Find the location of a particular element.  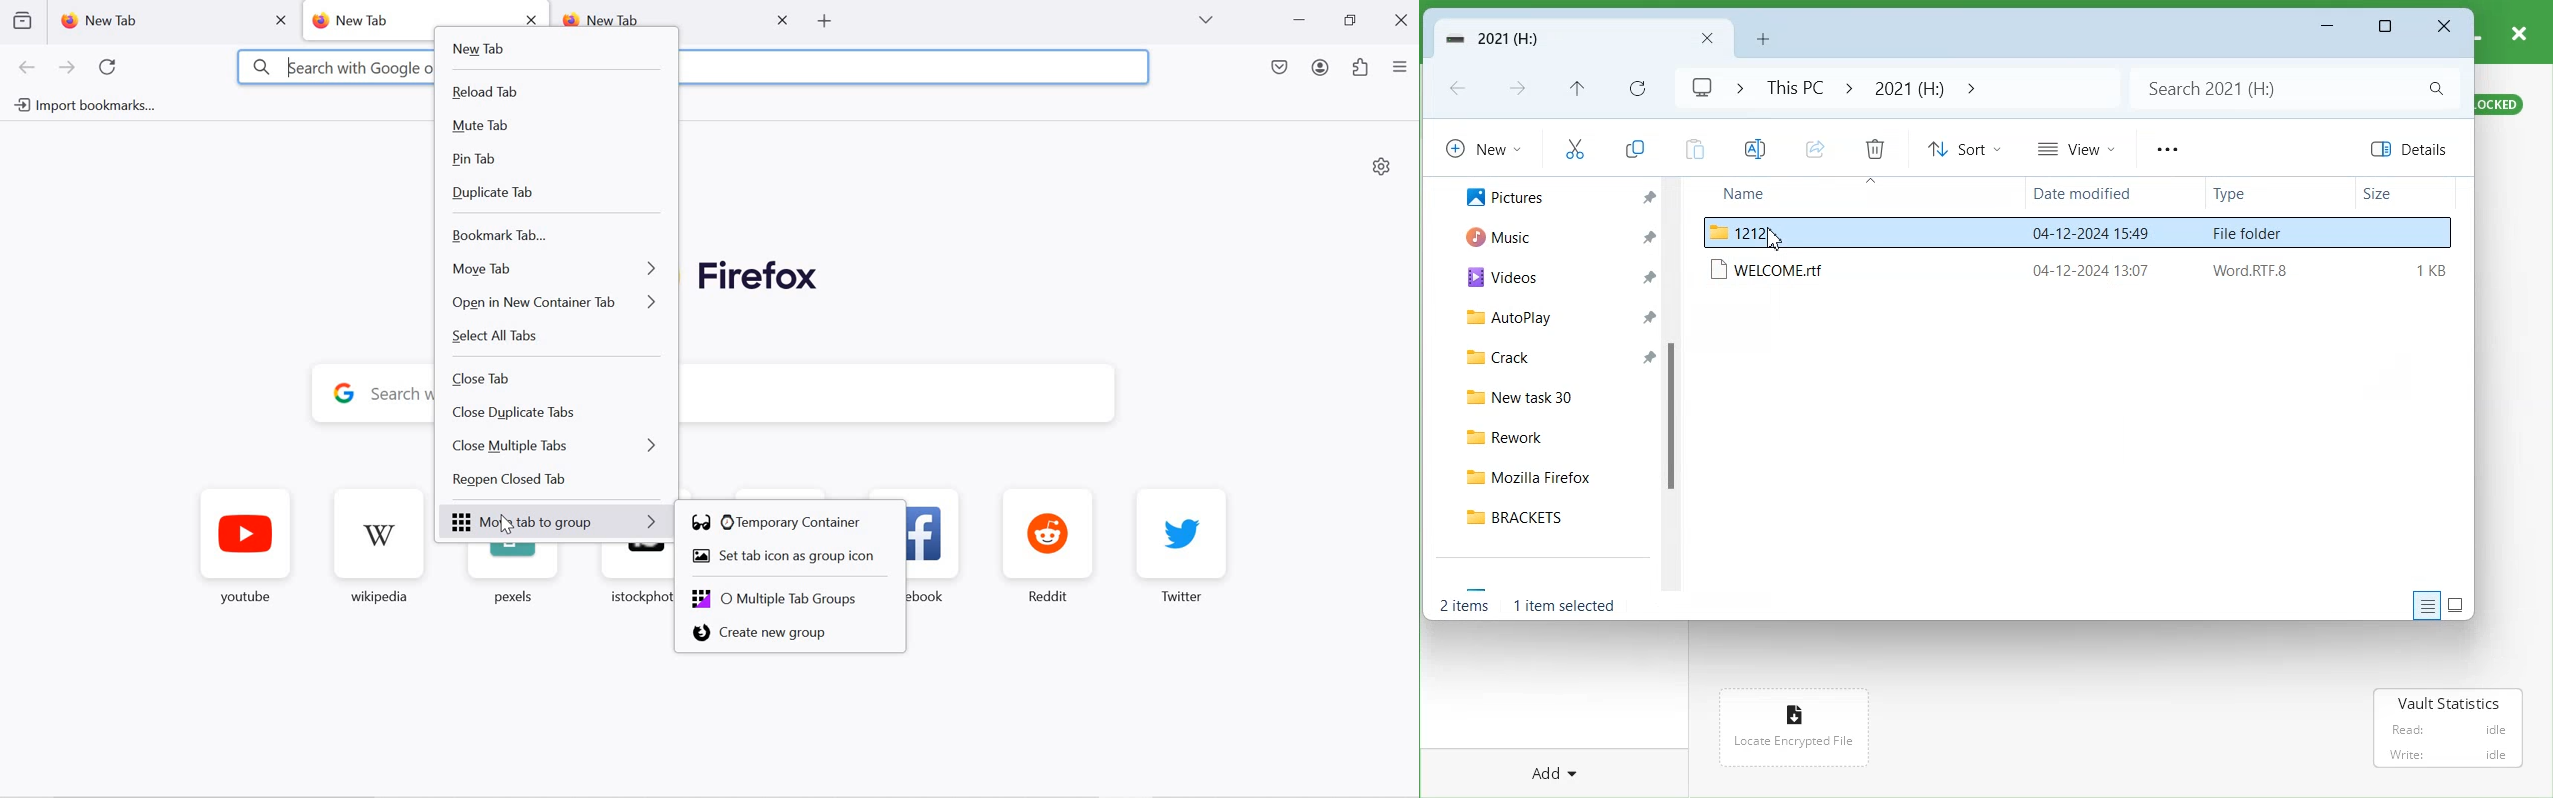

close multiple tabs is located at coordinates (559, 449).